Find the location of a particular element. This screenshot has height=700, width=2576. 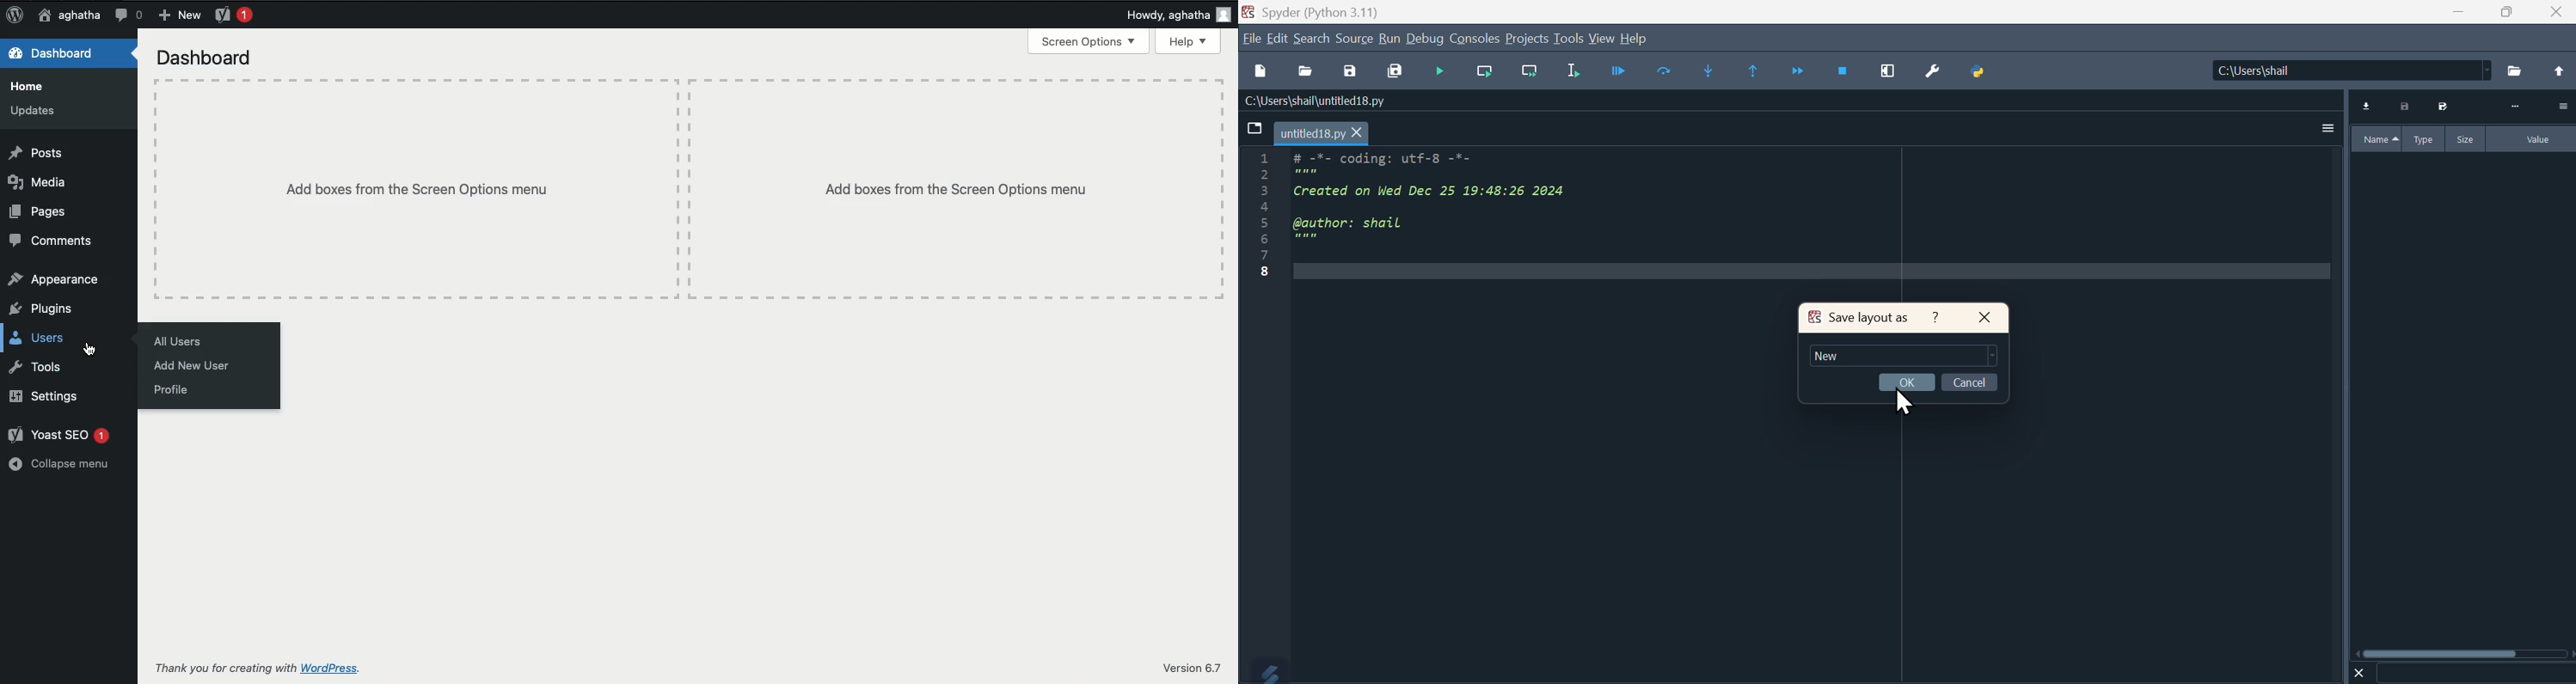

Continue execution until next function is located at coordinates (1799, 73).